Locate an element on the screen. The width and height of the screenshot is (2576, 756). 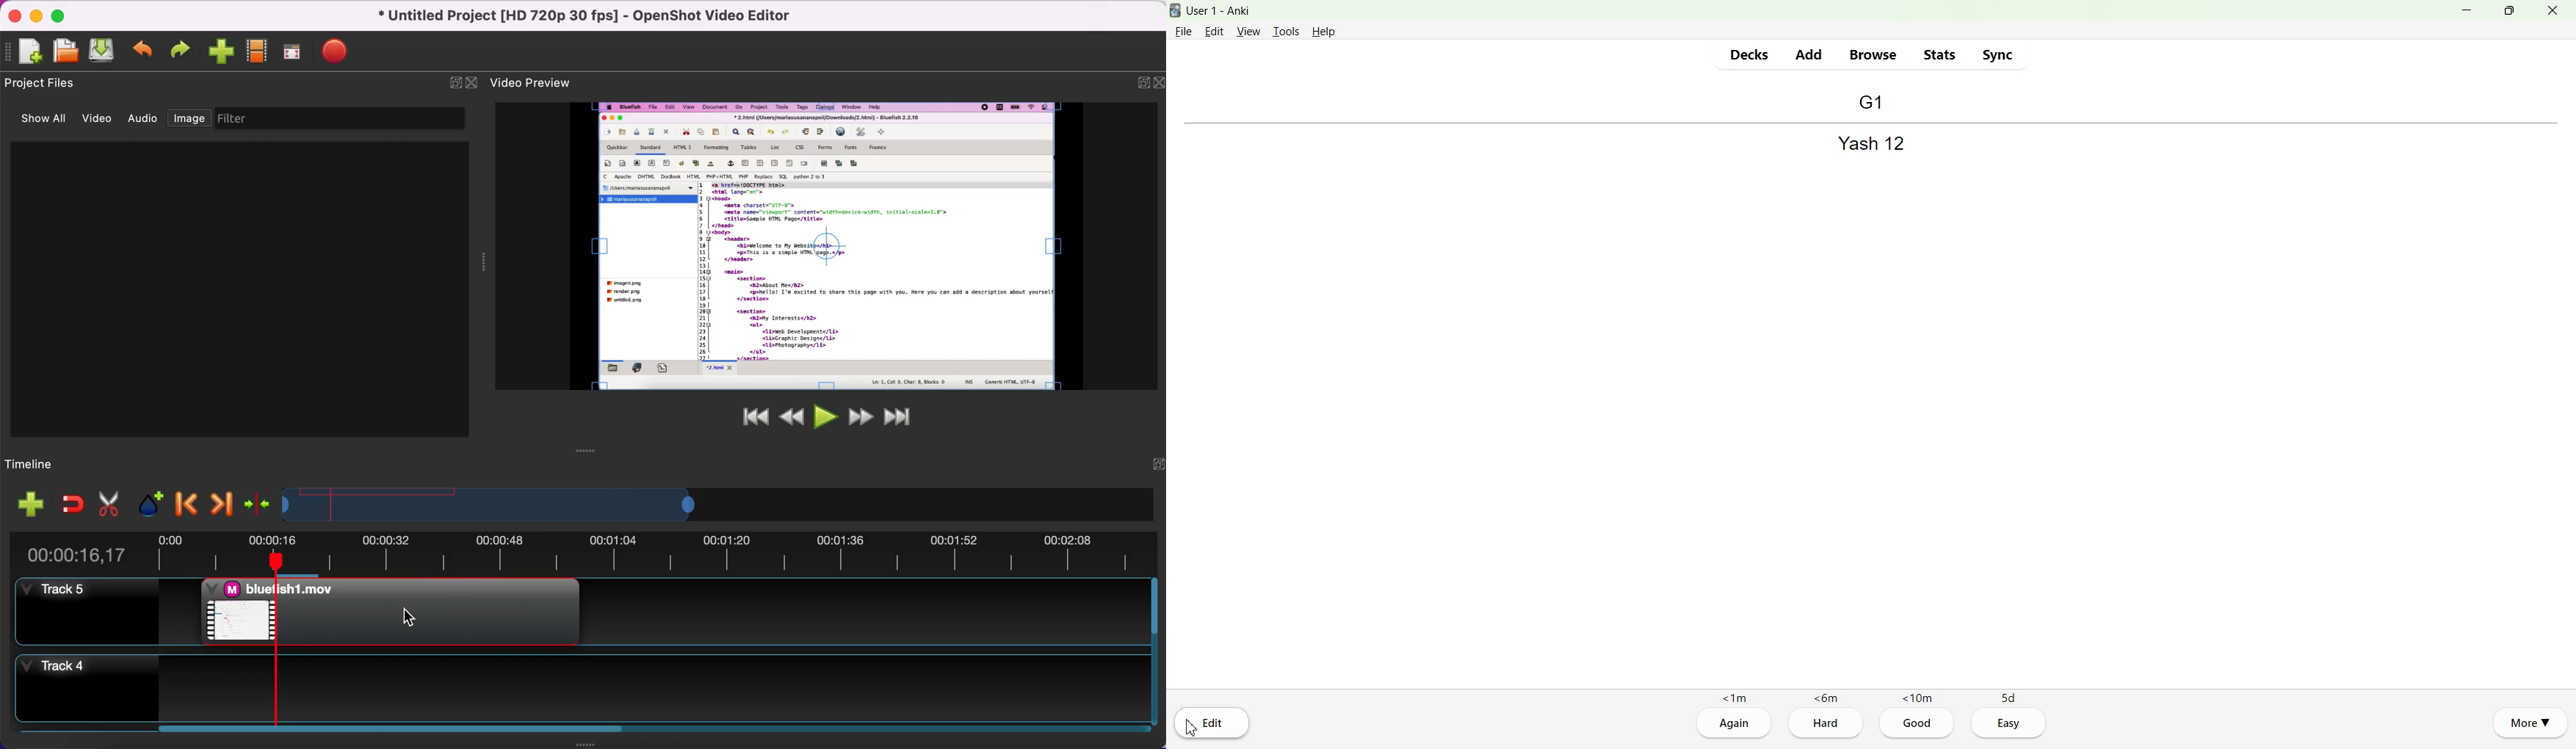
View is located at coordinates (1249, 31).